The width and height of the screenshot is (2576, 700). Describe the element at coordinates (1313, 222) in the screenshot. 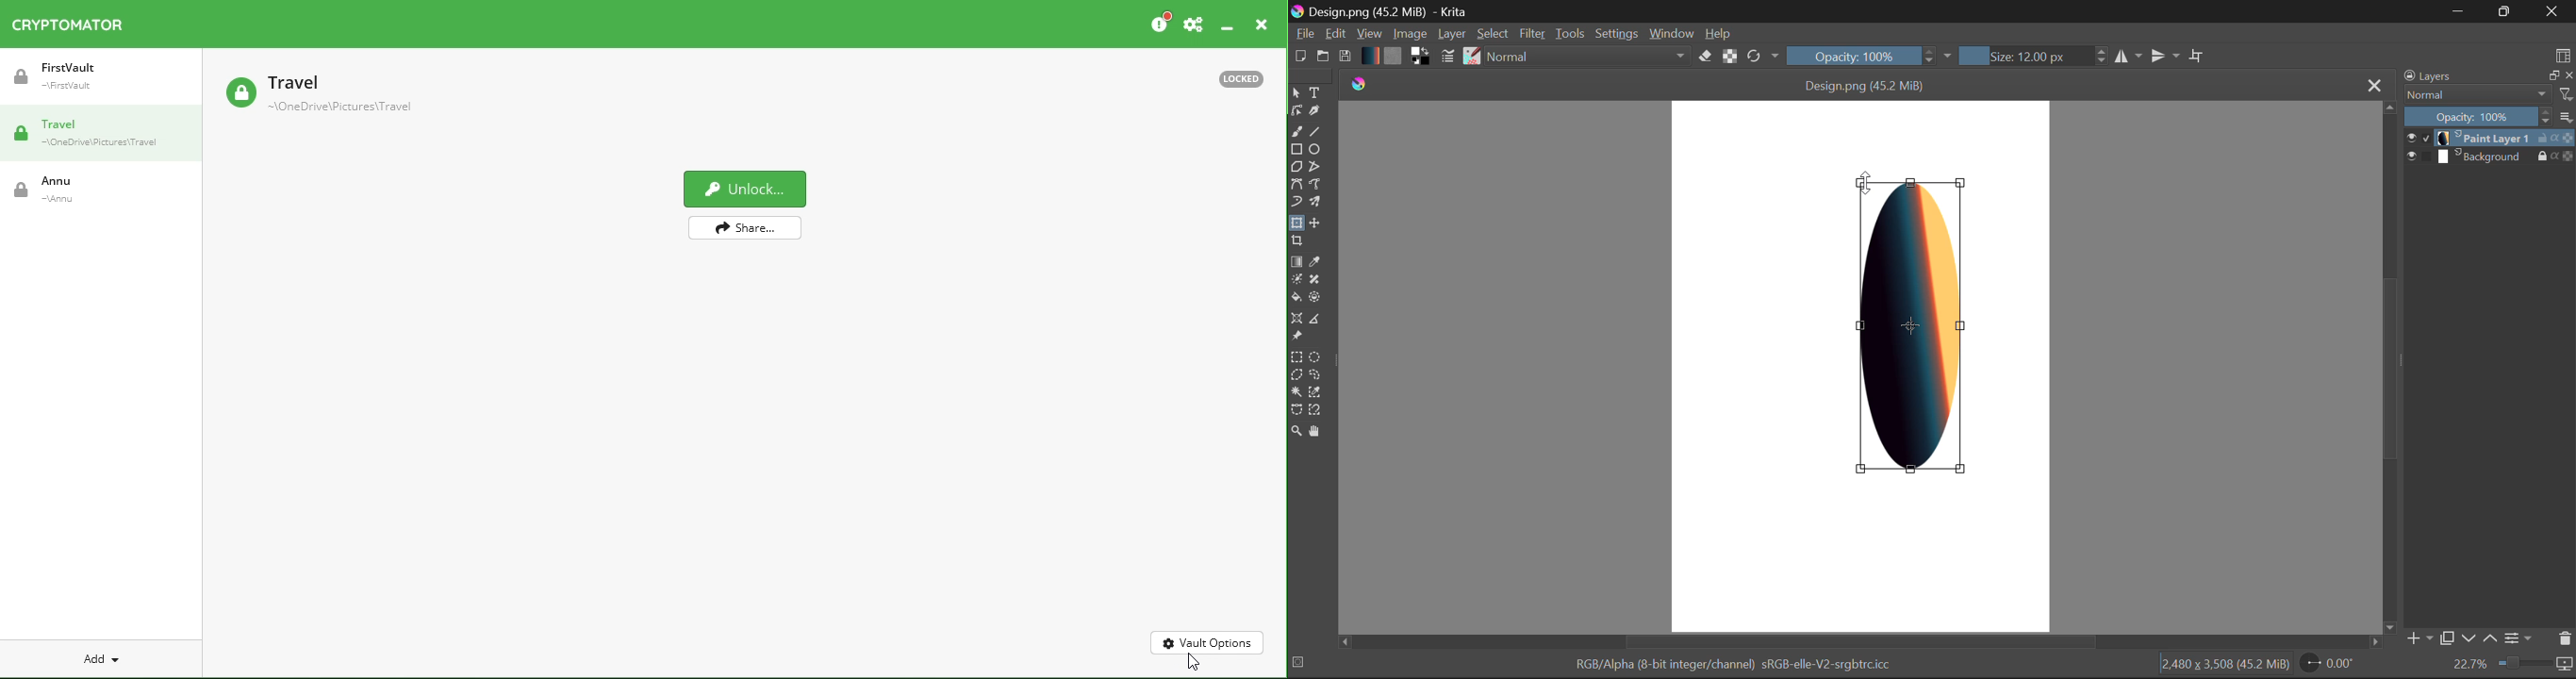

I see `Move Layer` at that location.